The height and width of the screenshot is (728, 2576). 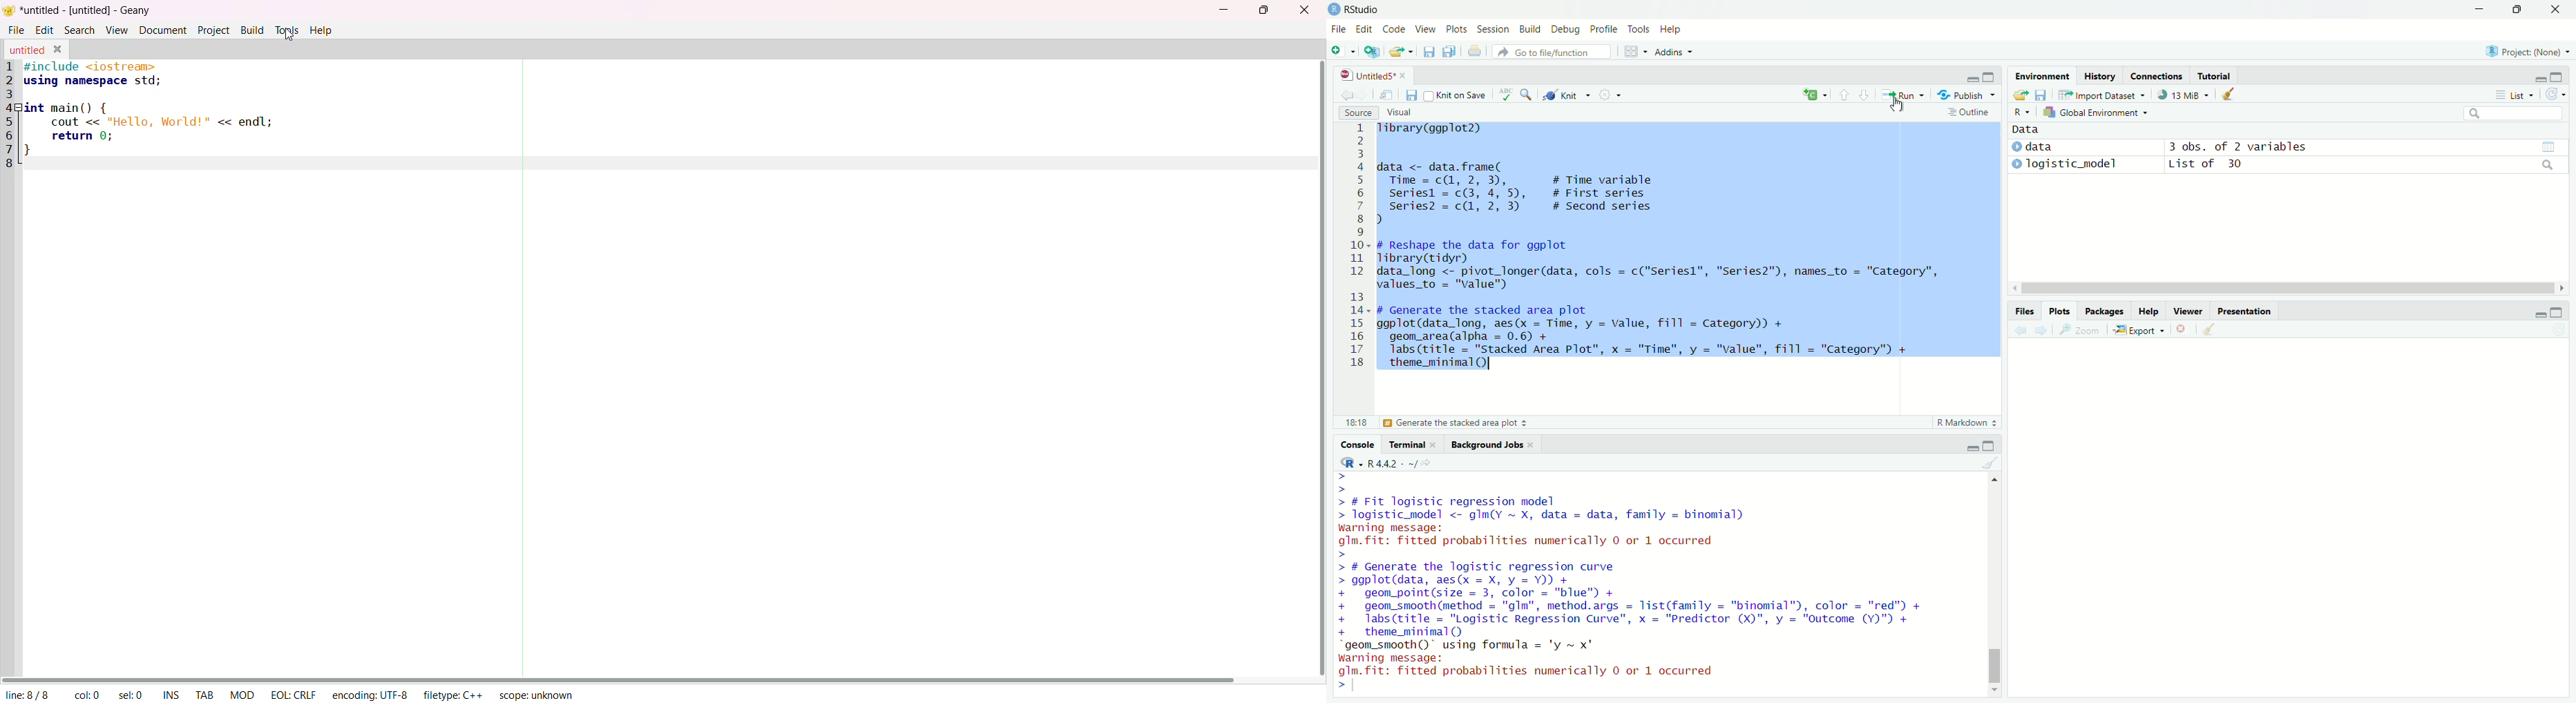 I want to click on Tibrary(ggplot2)
data <- data.frame(
Time = c(1, 2, 3), # Time variable
seriesl = c(3, 4, 5),  # First series| I
series? = c(1, 2, 3) # Second series
)
- # Reshape the data for ggplot
Tibrary(tidyr)
data_long <- pivot_longer(data, cols = c("Seriesl", "Series2"), names_to = "Category",
values_to = "value")
 # Generate the stacked area plot
ggplot(data_long, aes(x = Time, y = Value, fill = Category)) +
geom_area(alpha = 0.6) +
labs (title = "Stacked Area Plot", x = "Time", y = "value", fill = "Category") +
theme_minimal(), so click(x=1681, y=249).